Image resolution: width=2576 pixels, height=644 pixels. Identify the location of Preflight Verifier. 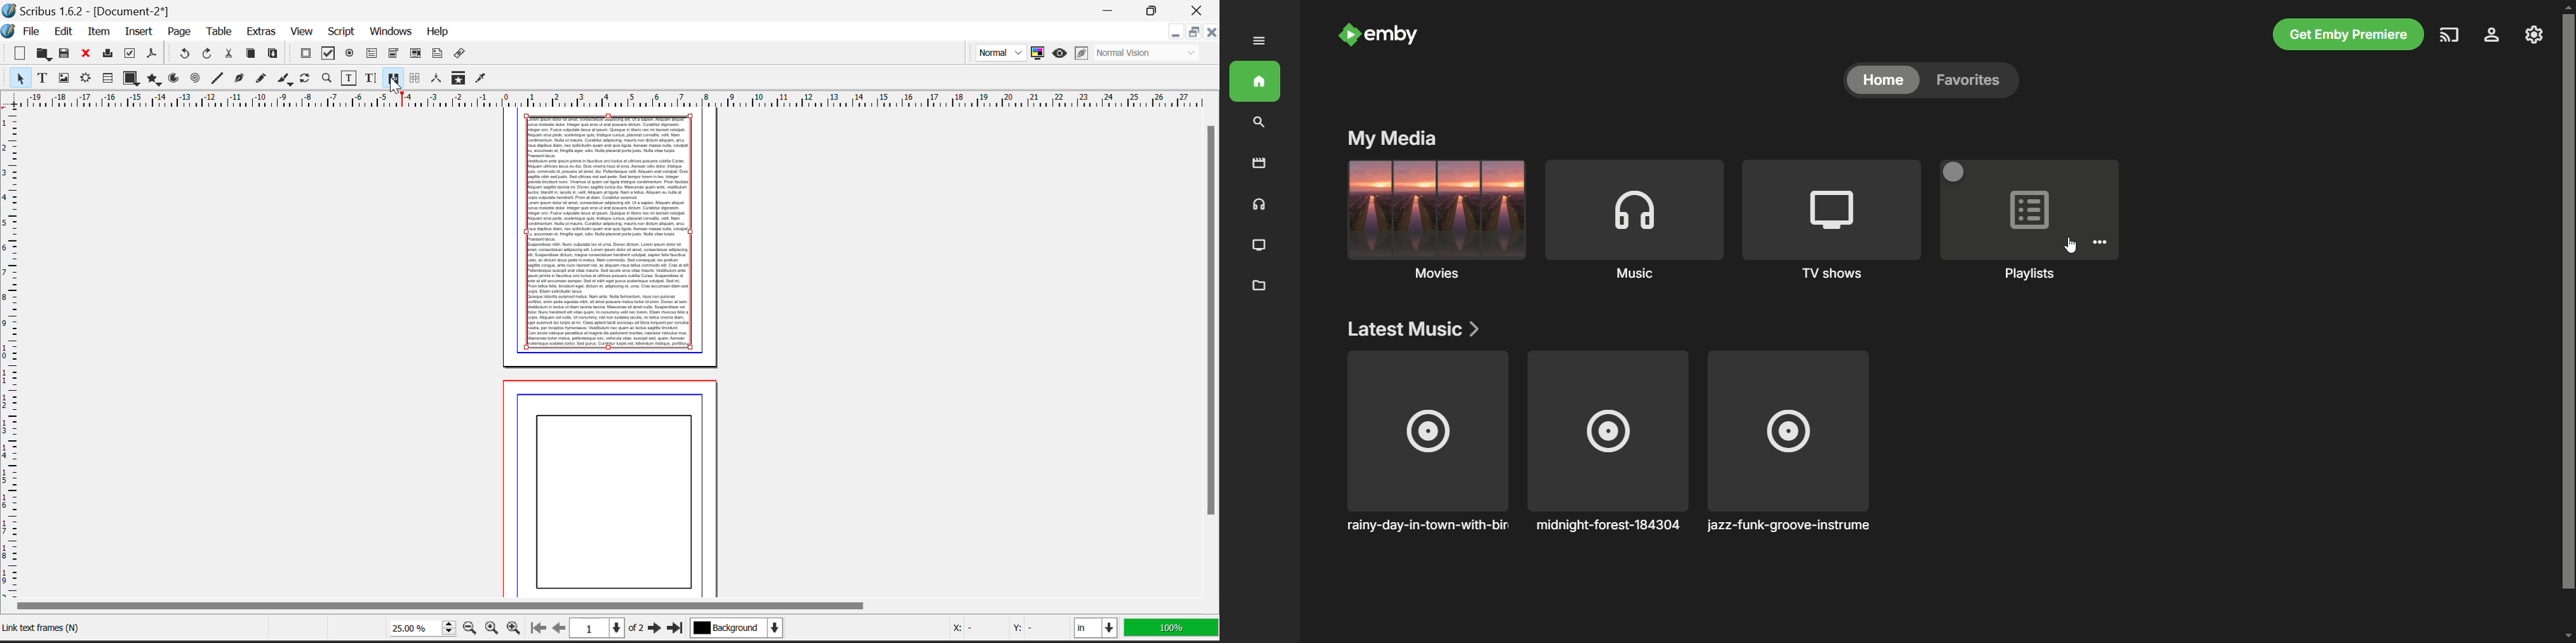
(130, 55).